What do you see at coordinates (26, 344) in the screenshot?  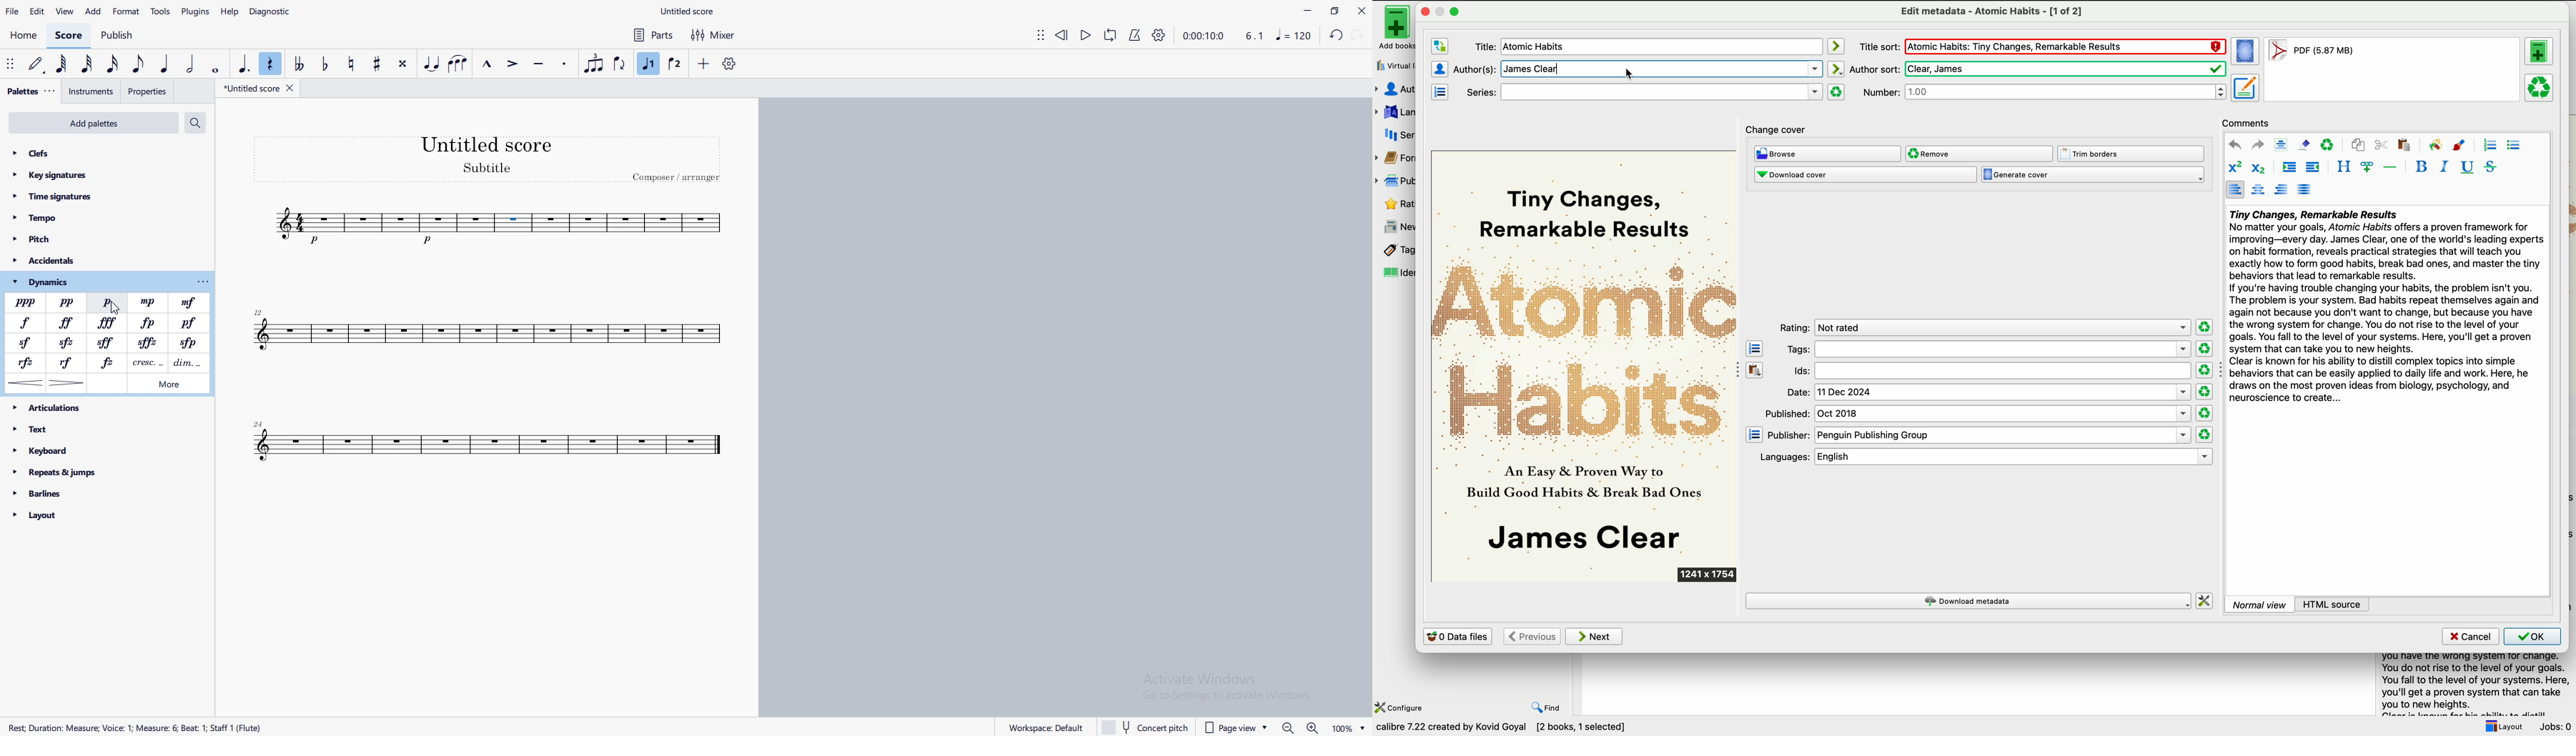 I see `sforzando` at bounding box center [26, 344].